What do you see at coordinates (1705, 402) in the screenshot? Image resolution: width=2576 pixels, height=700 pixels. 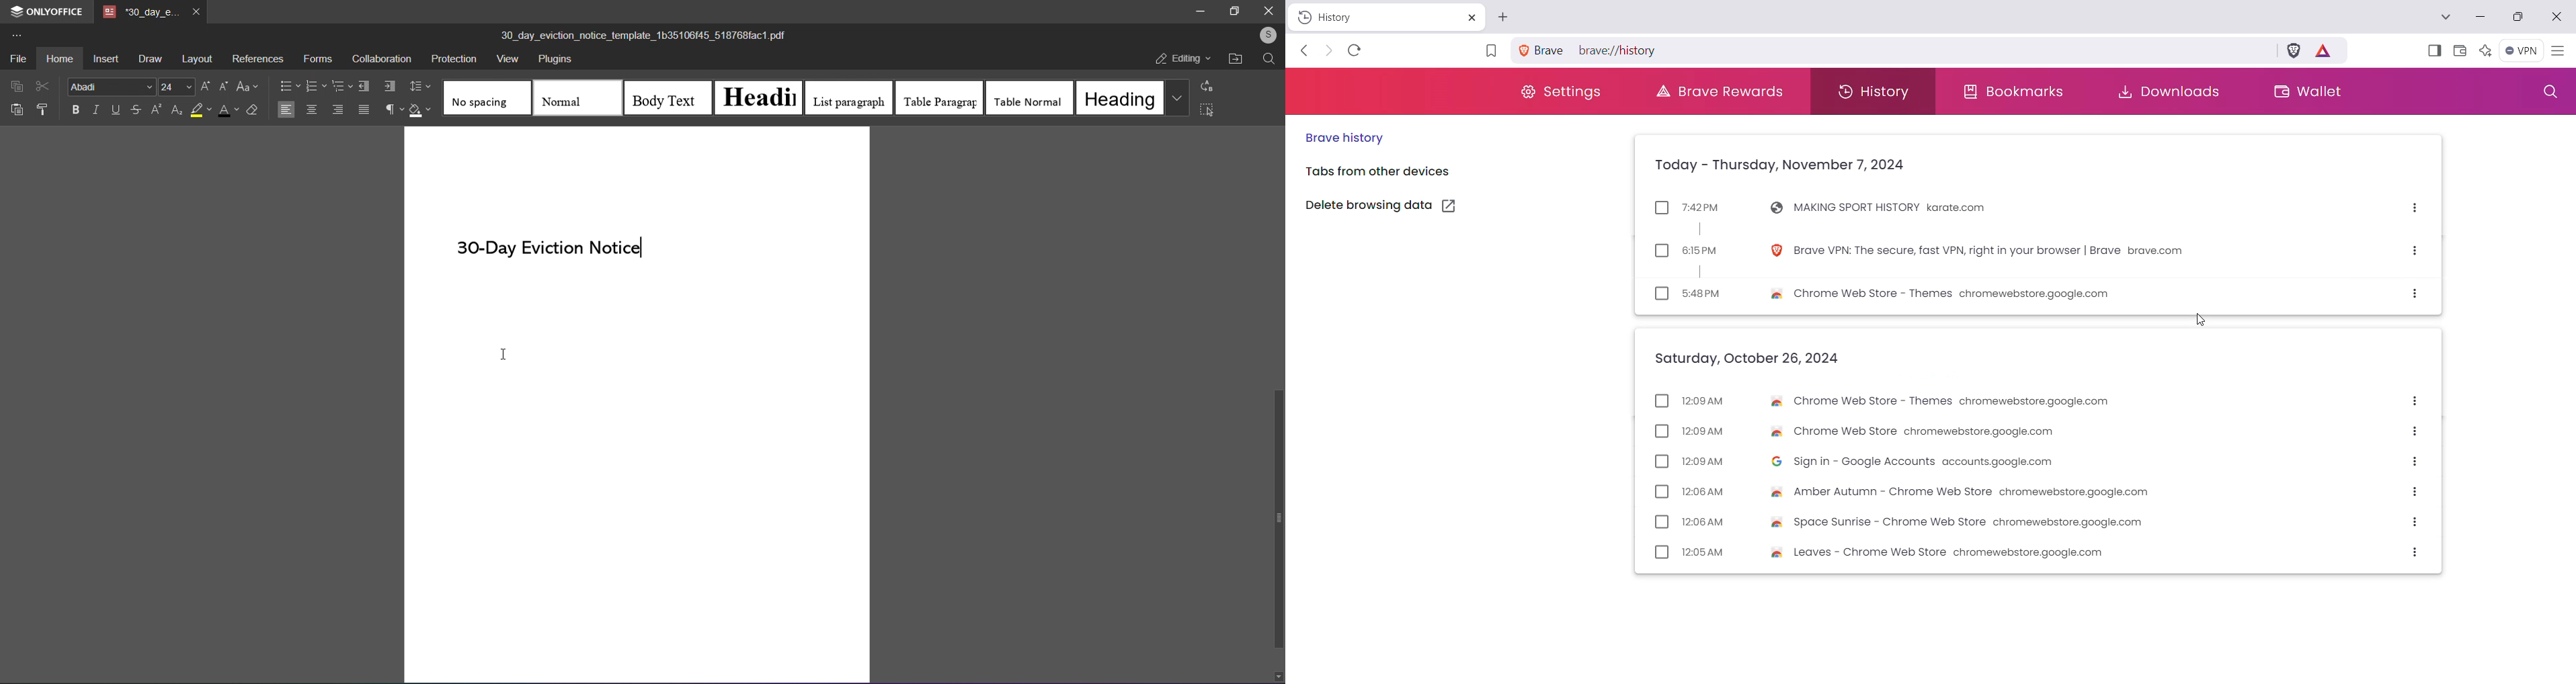 I see `12:09 AM` at bounding box center [1705, 402].